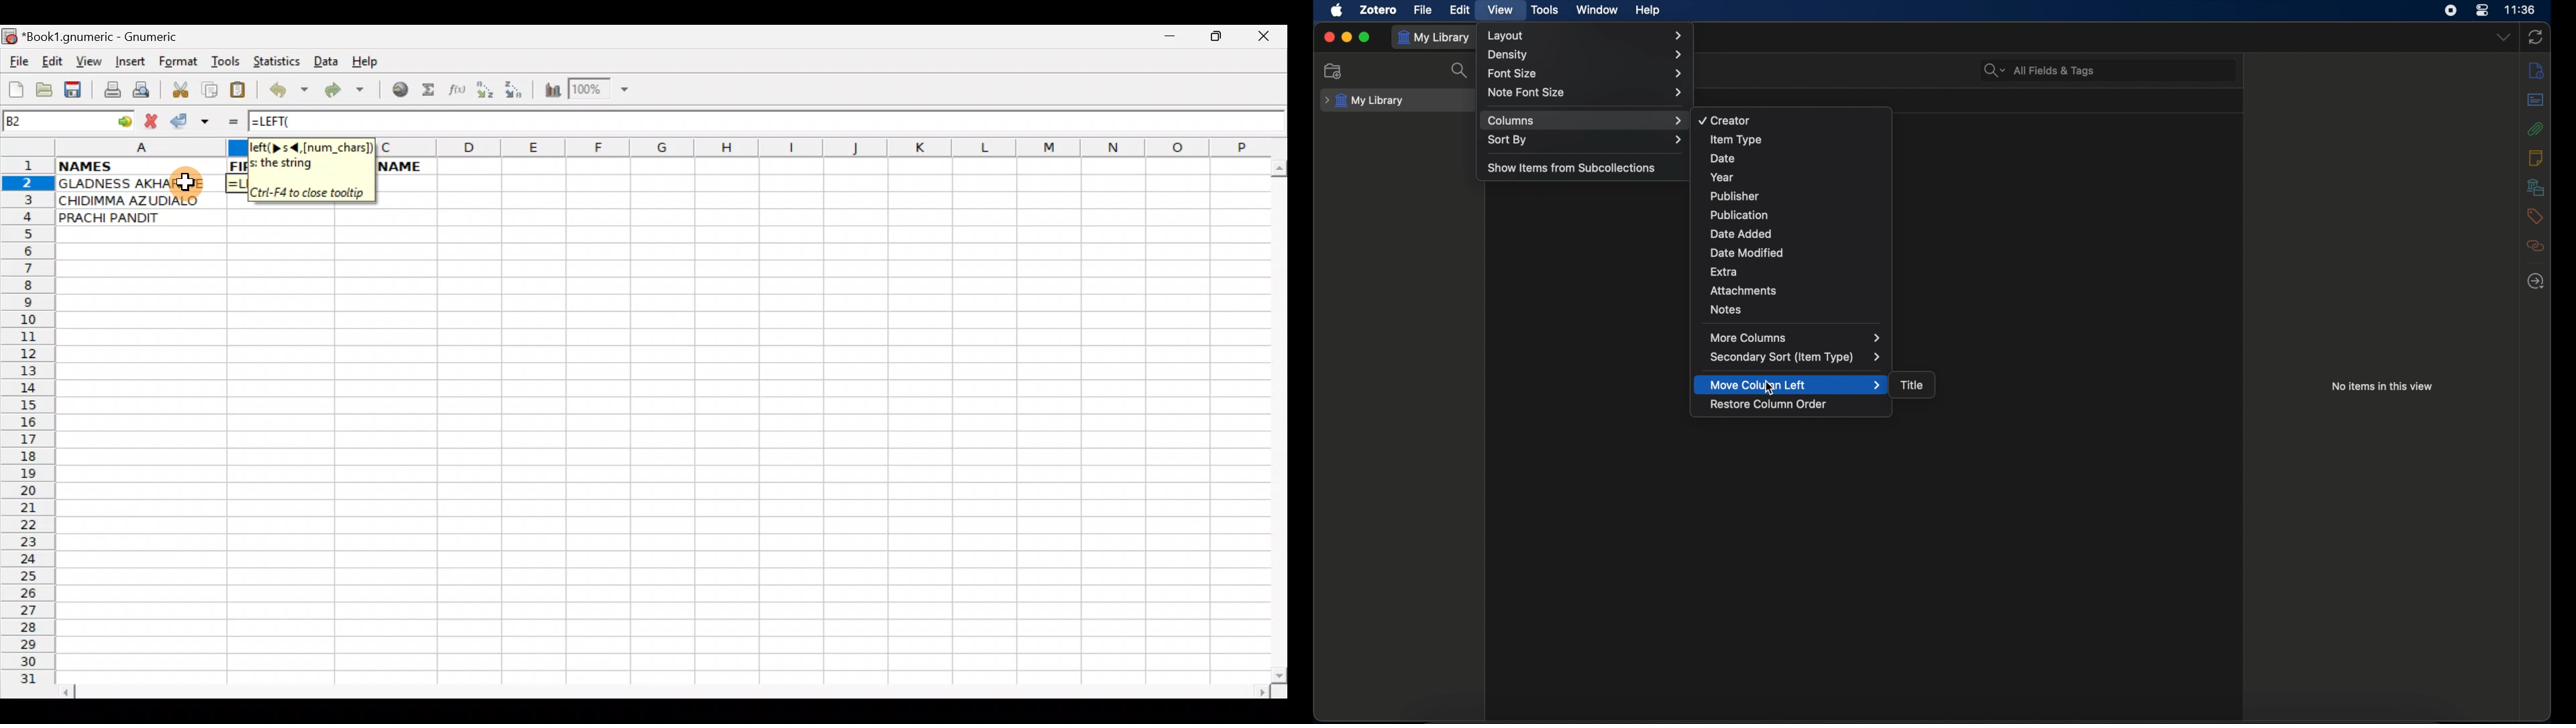  Describe the element at coordinates (180, 88) in the screenshot. I see `Cut selection` at that location.